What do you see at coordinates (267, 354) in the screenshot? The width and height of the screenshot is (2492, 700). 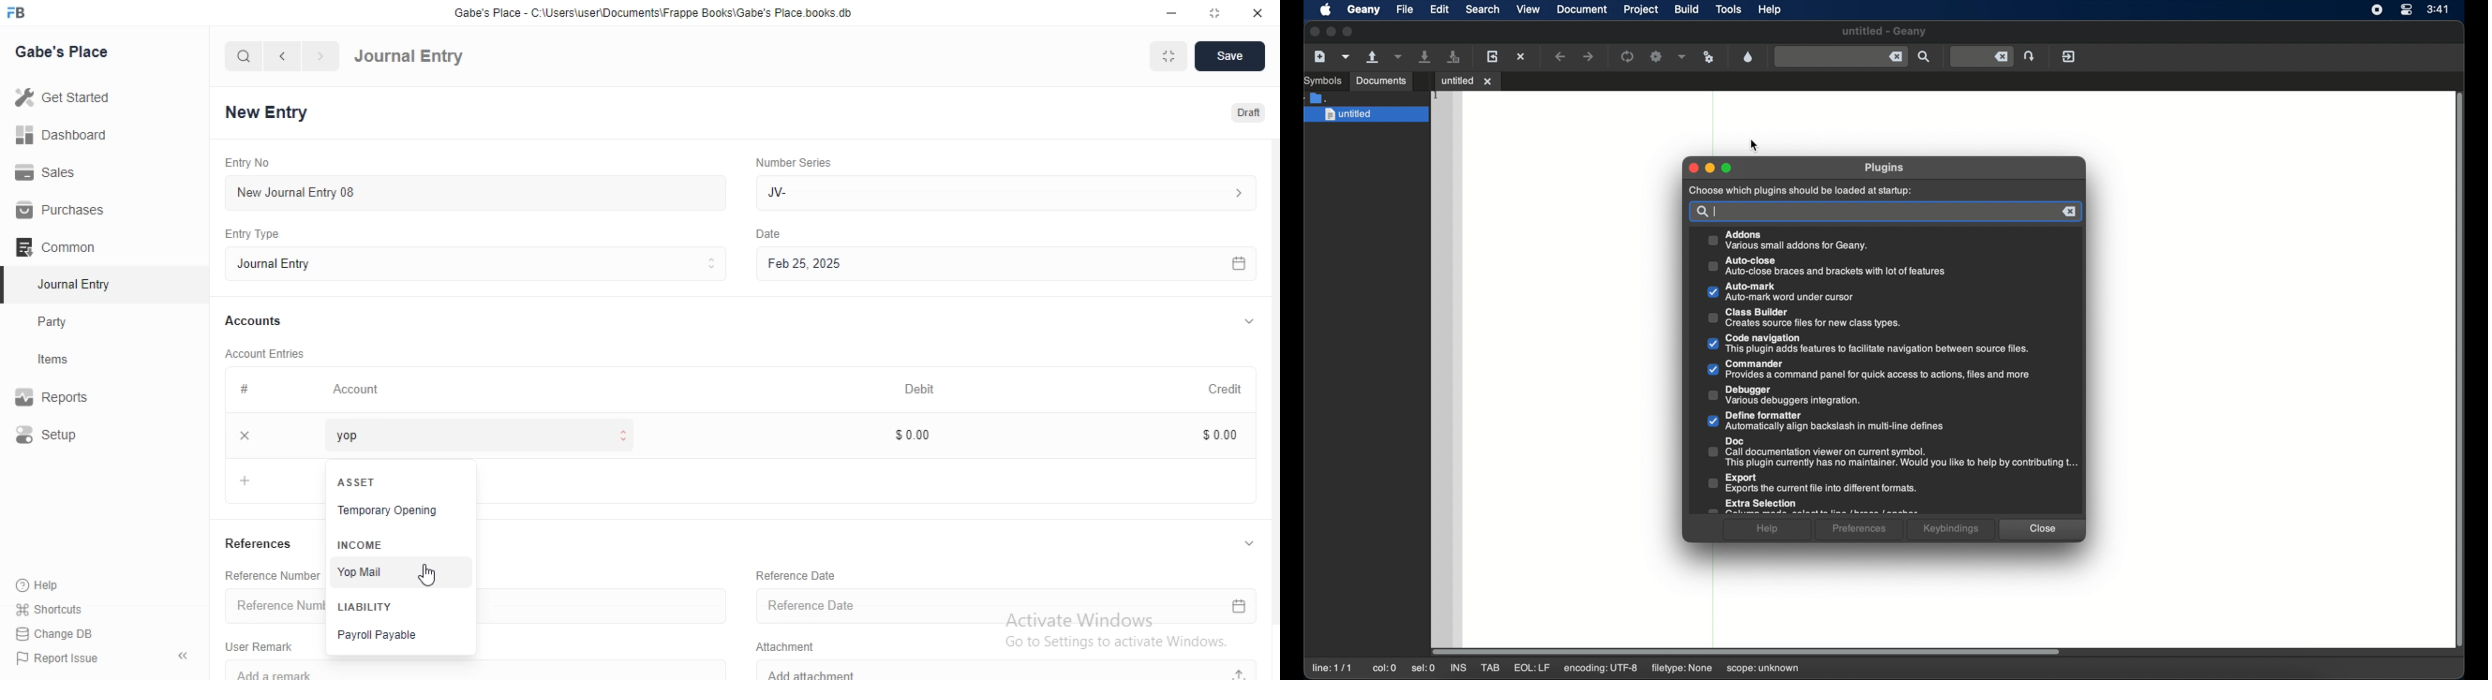 I see `Account Entries` at bounding box center [267, 354].